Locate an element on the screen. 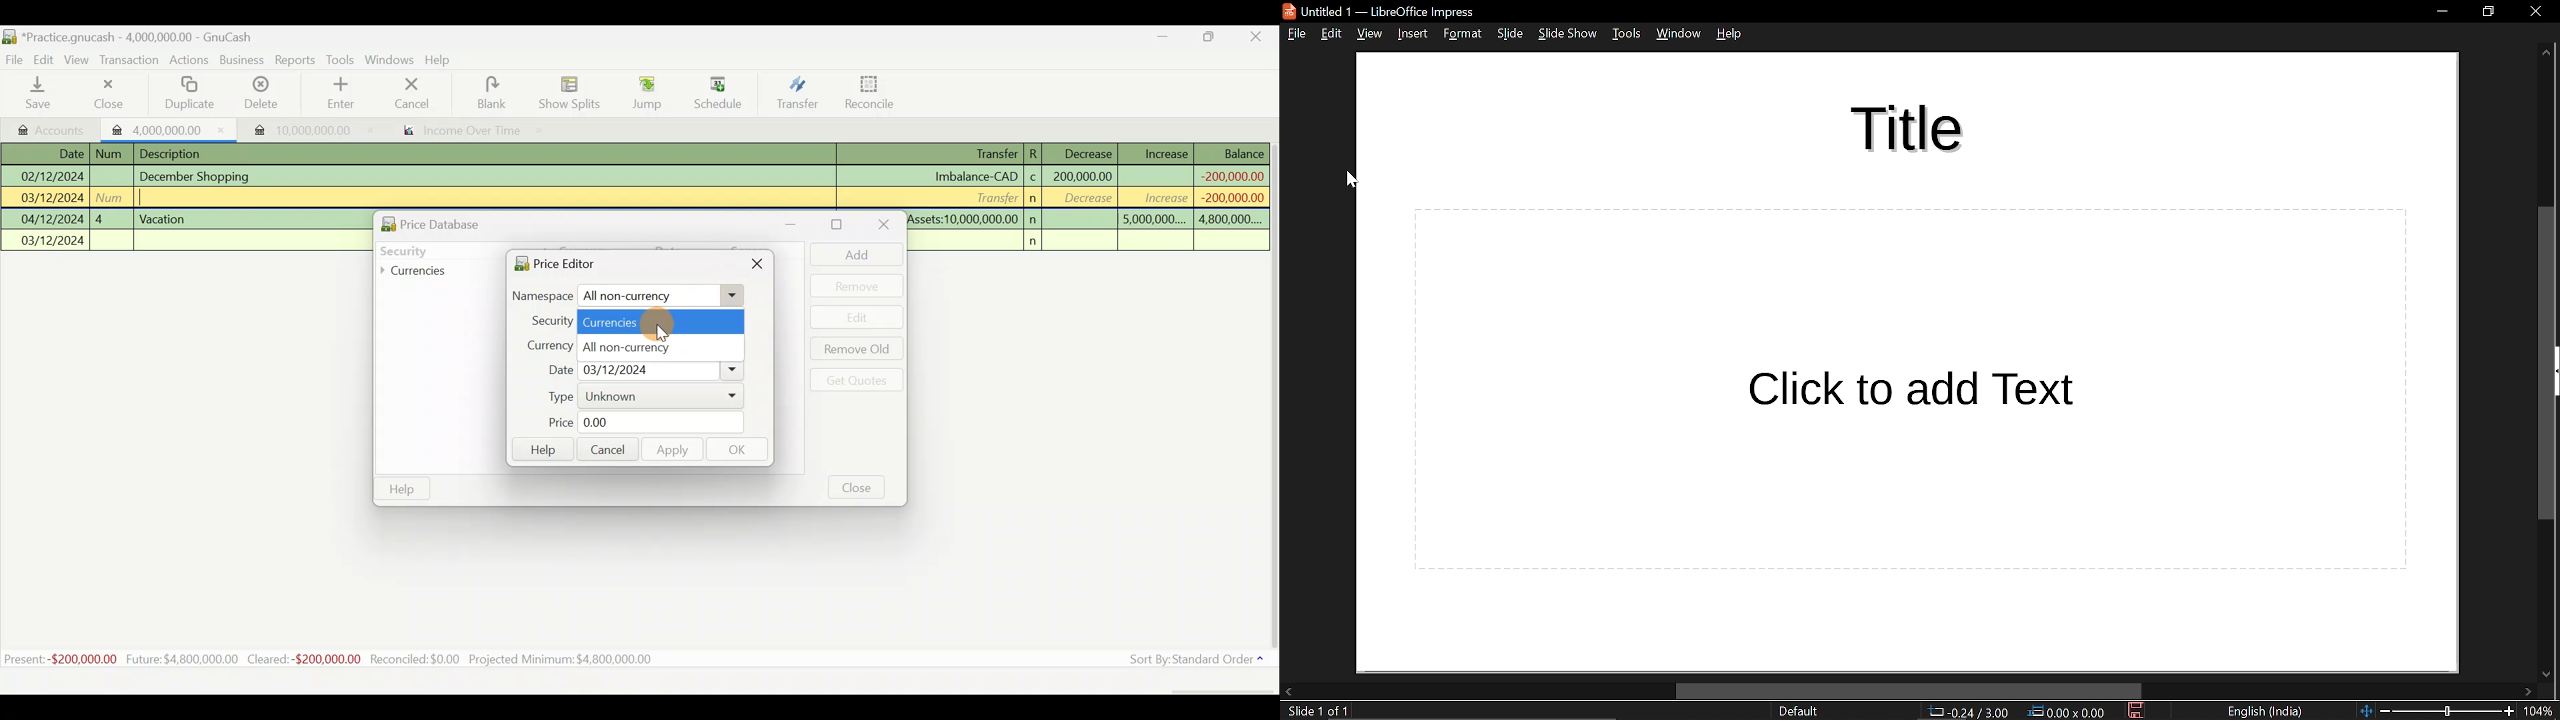 The image size is (2576, 728). Price editor is located at coordinates (551, 263).